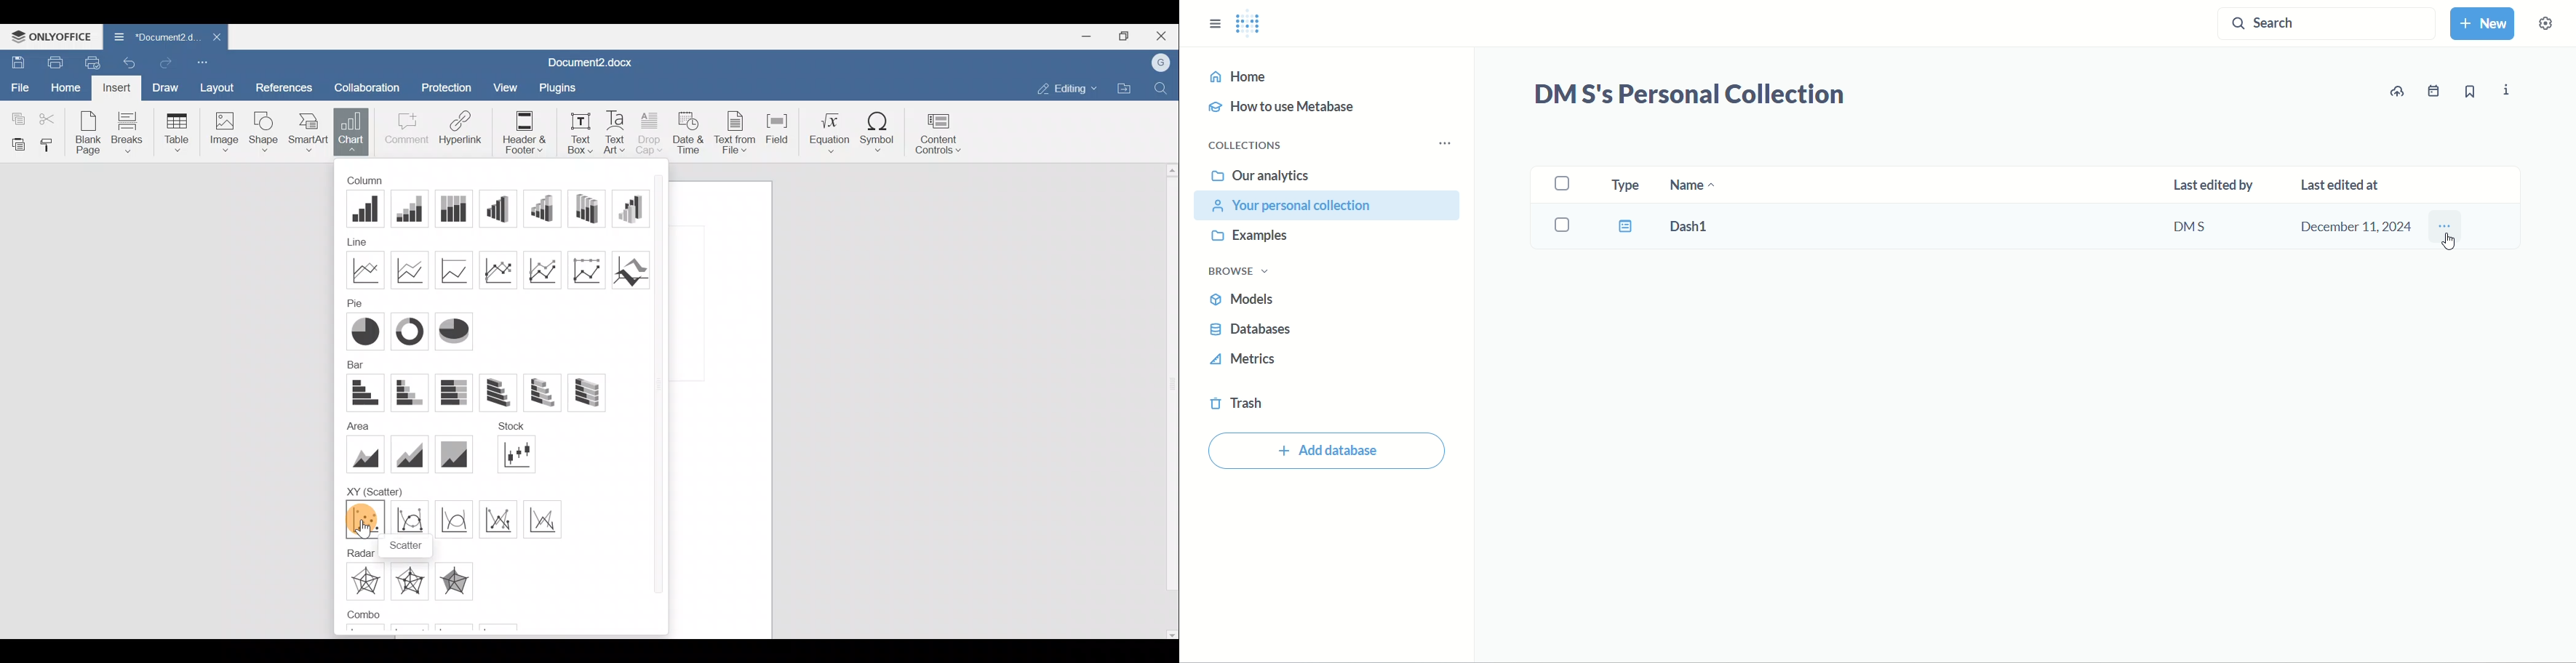  Describe the element at coordinates (222, 134) in the screenshot. I see `Image` at that location.